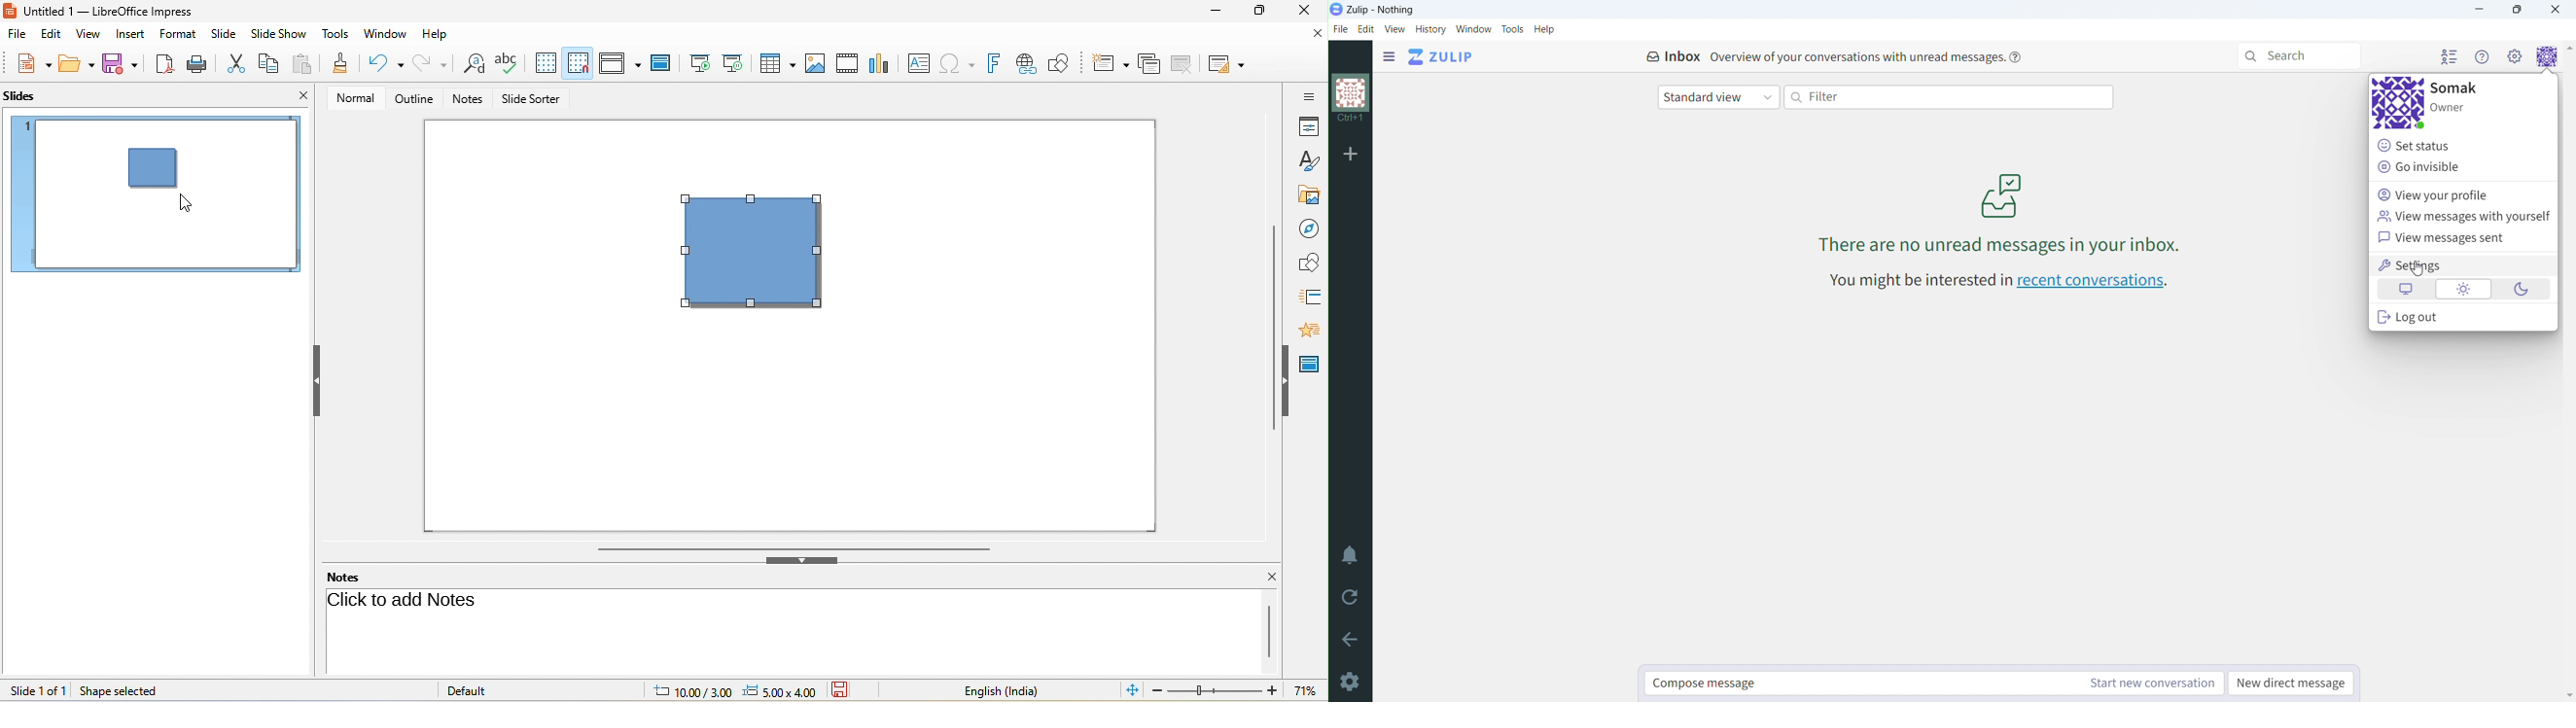 The width and height of the screenshot is (2576, 728). Describe the element at coordinates (1147, 63) in the screenshot. I see `duplicate slide` at that location.